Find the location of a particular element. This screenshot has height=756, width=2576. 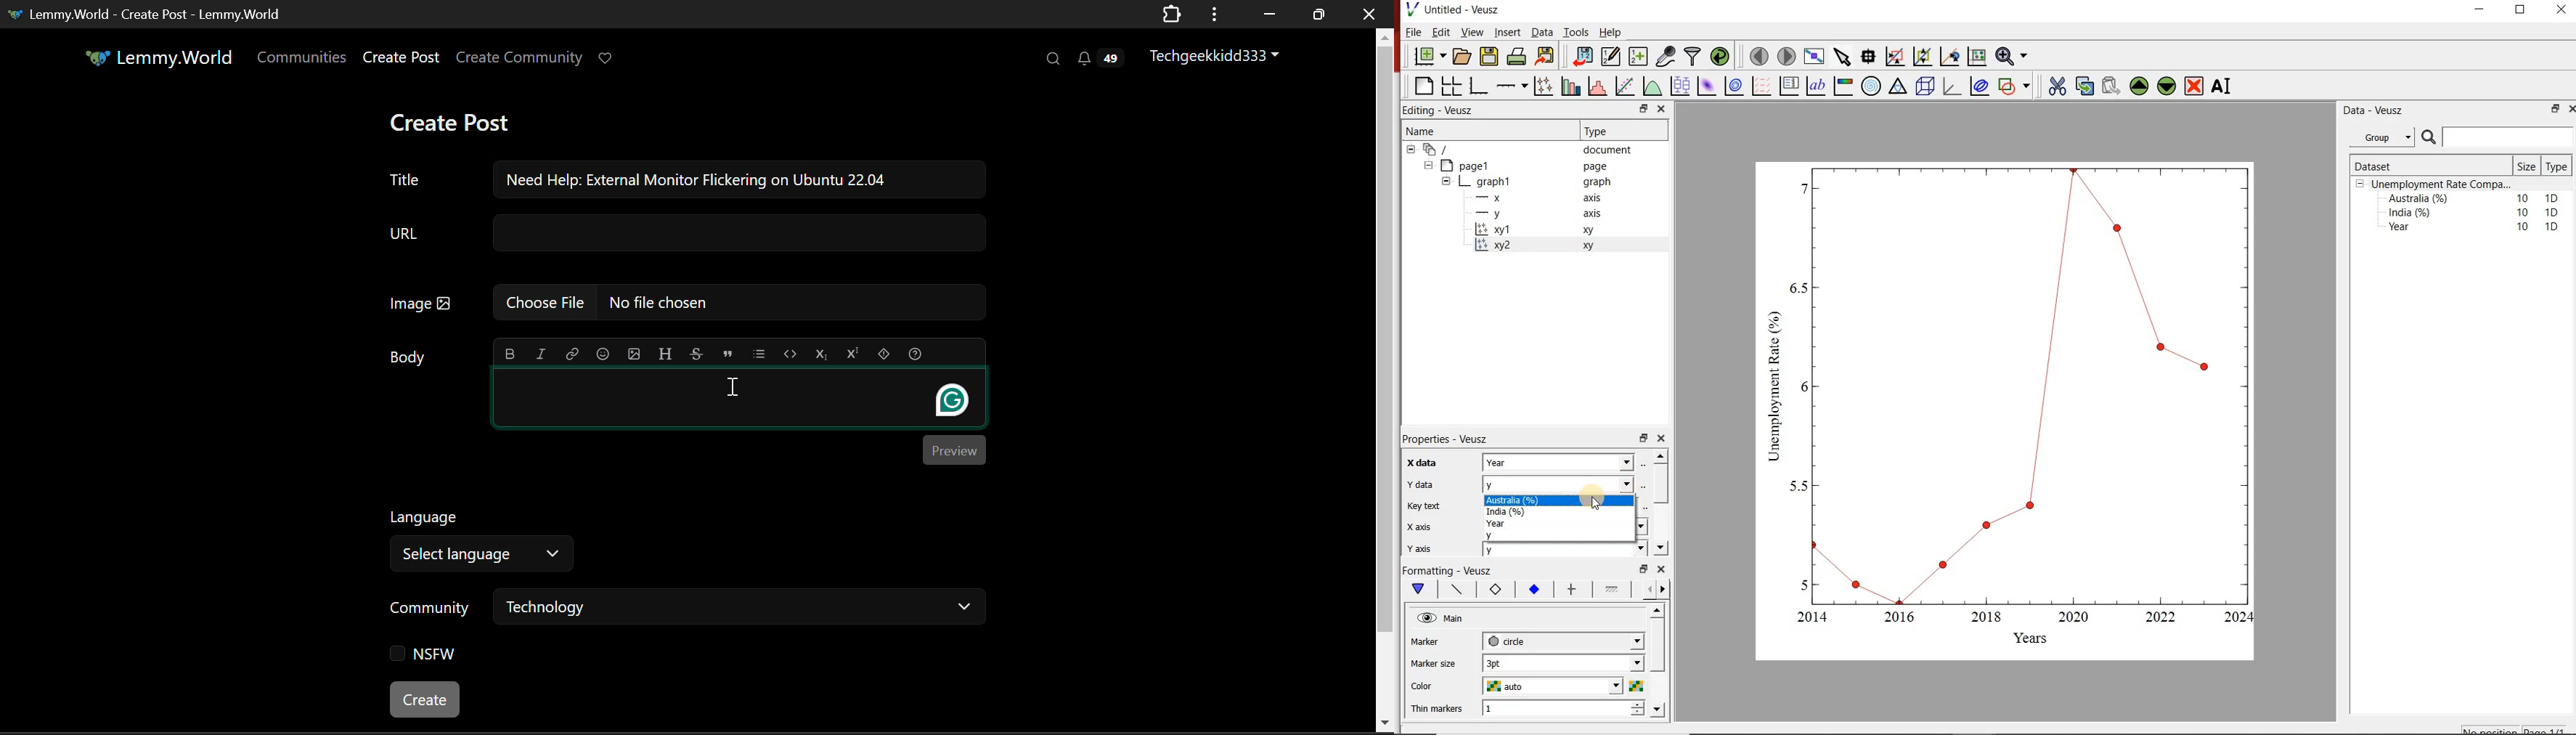

click to recenter graph axes is located at coordinates (1951, 56).